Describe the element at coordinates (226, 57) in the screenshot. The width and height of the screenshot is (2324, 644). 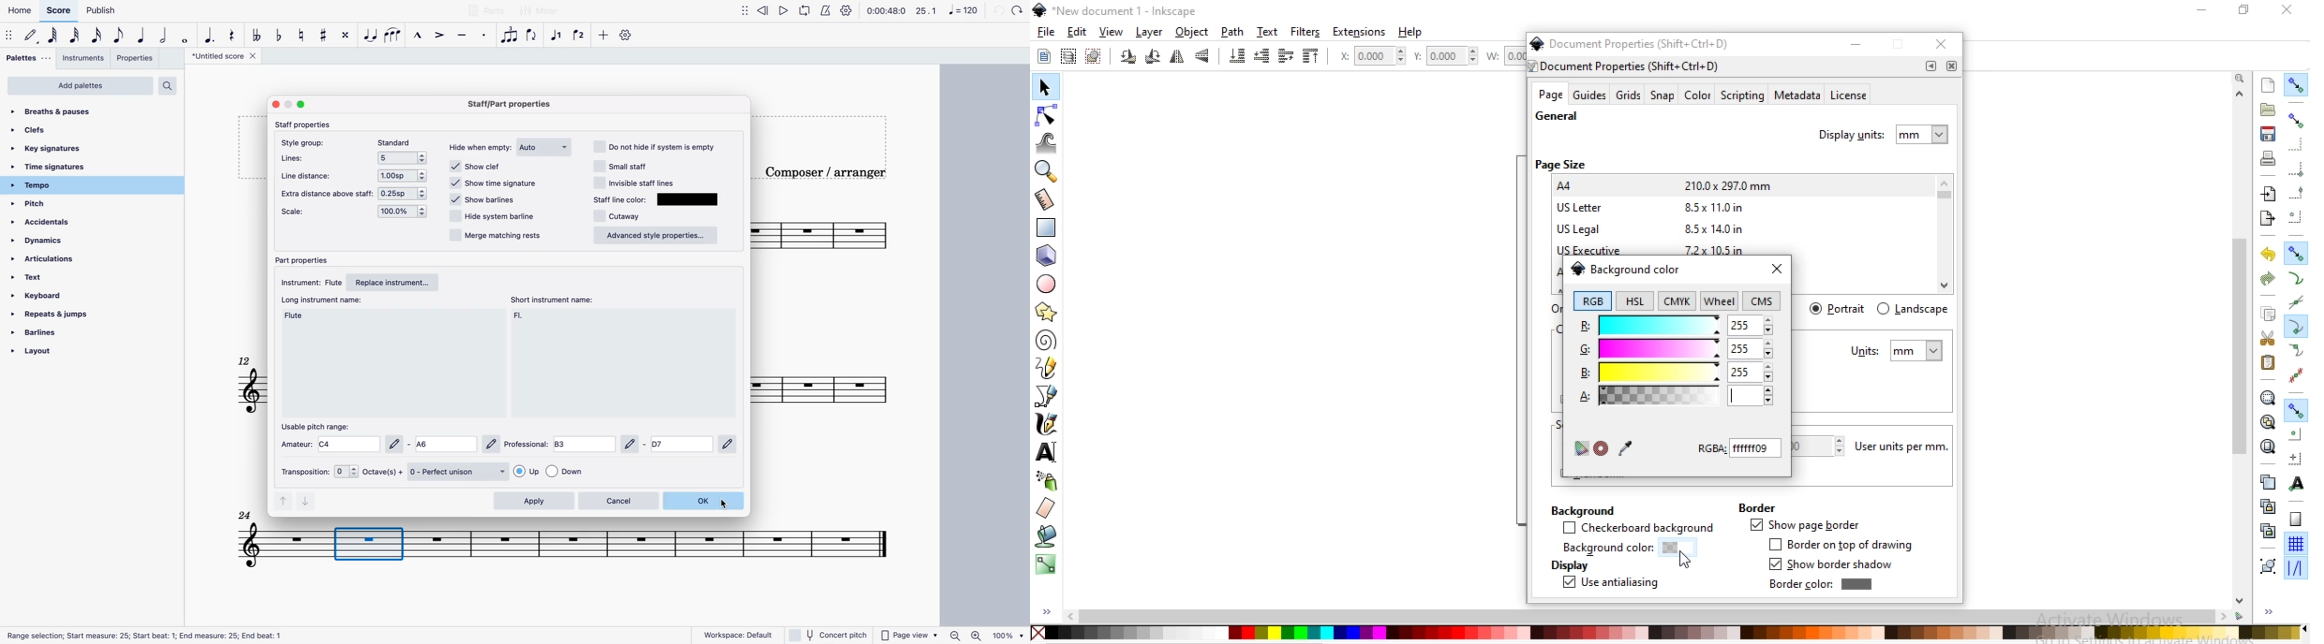
I see `score title` at that location.